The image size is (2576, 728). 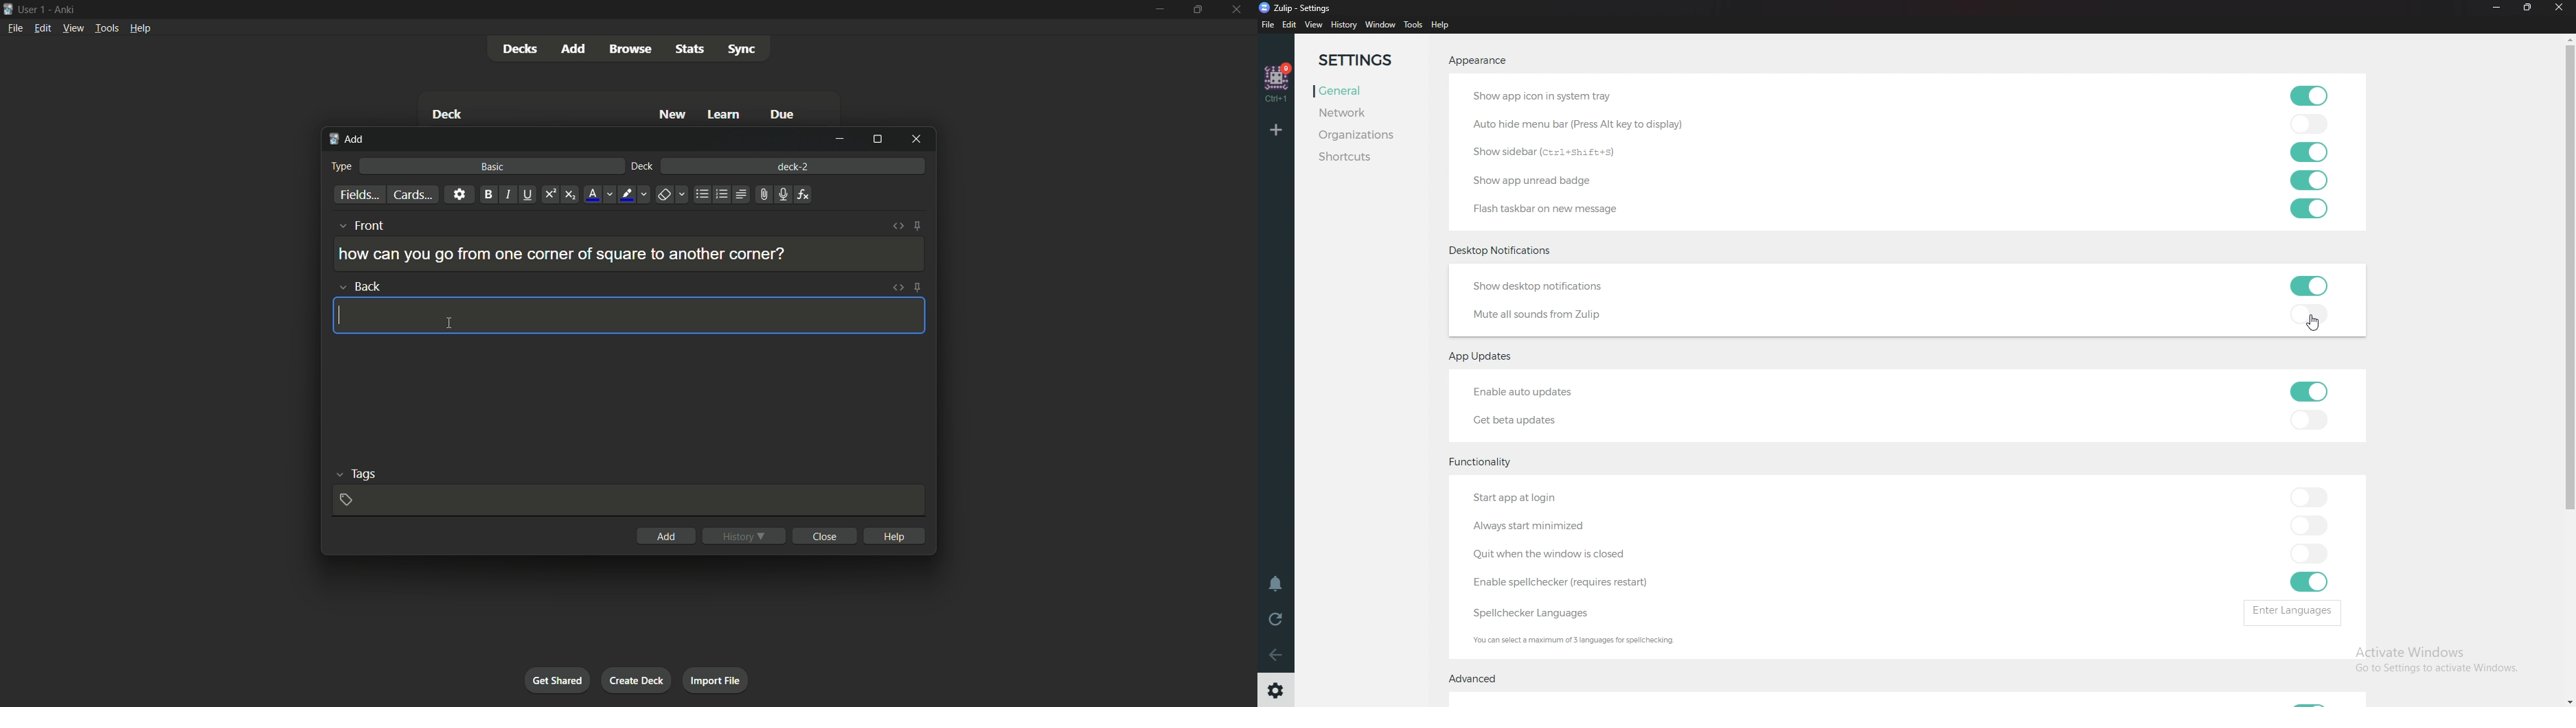 I want to click on minimize, so click(x=1161, y=9).